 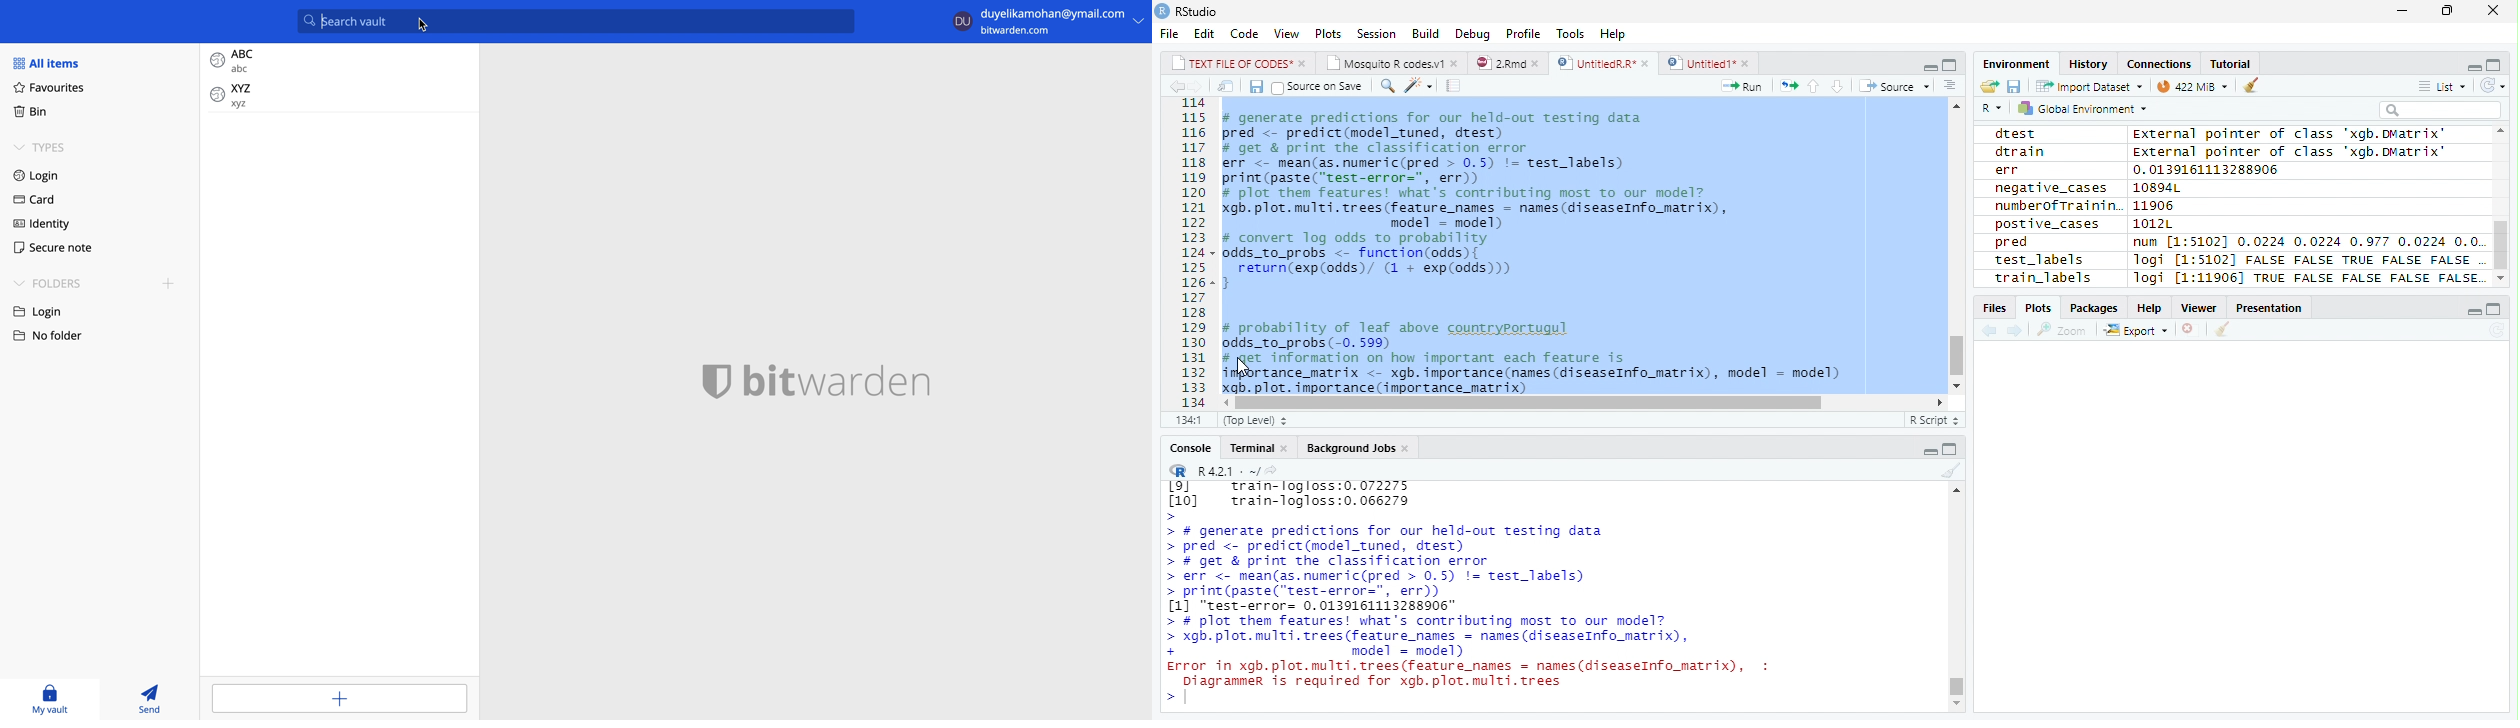 I want to click on Next, so click(x=1201, y=86).